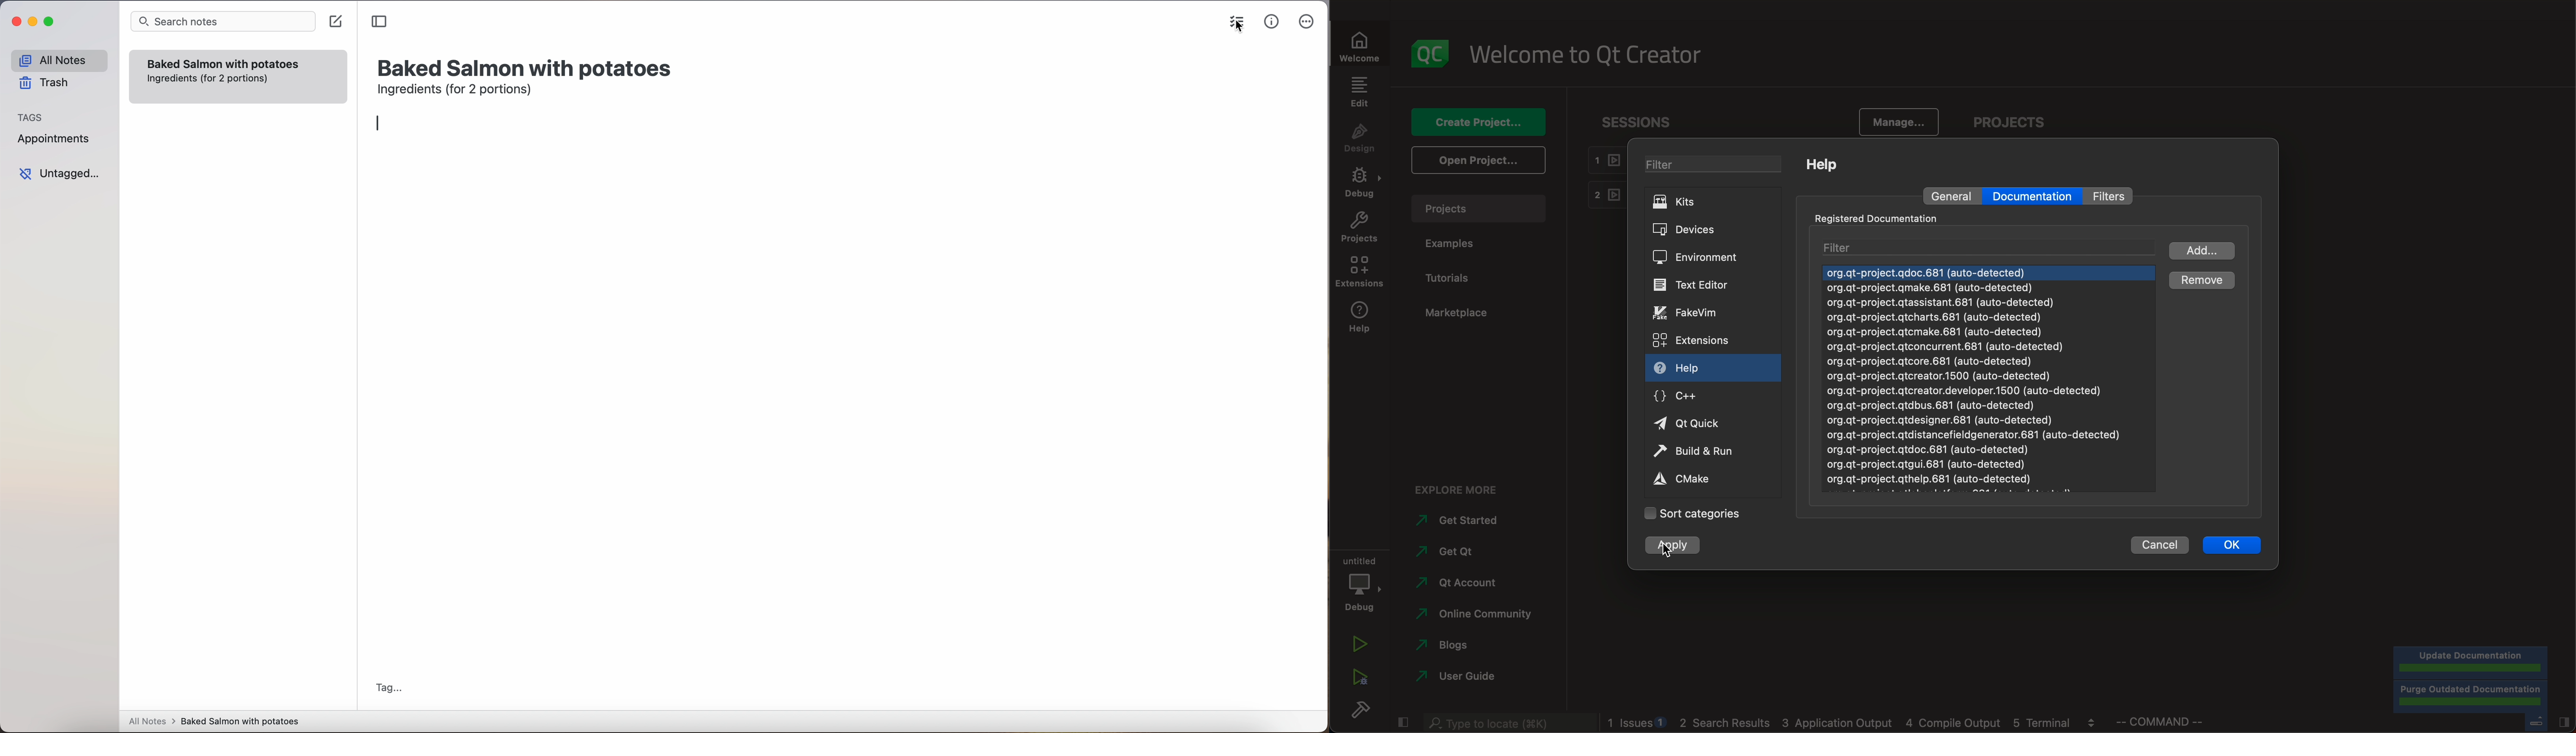  What do you see at coordinates (2116, 194) in the screenshot?
I see `filter` at bounding box center [2116, 194].